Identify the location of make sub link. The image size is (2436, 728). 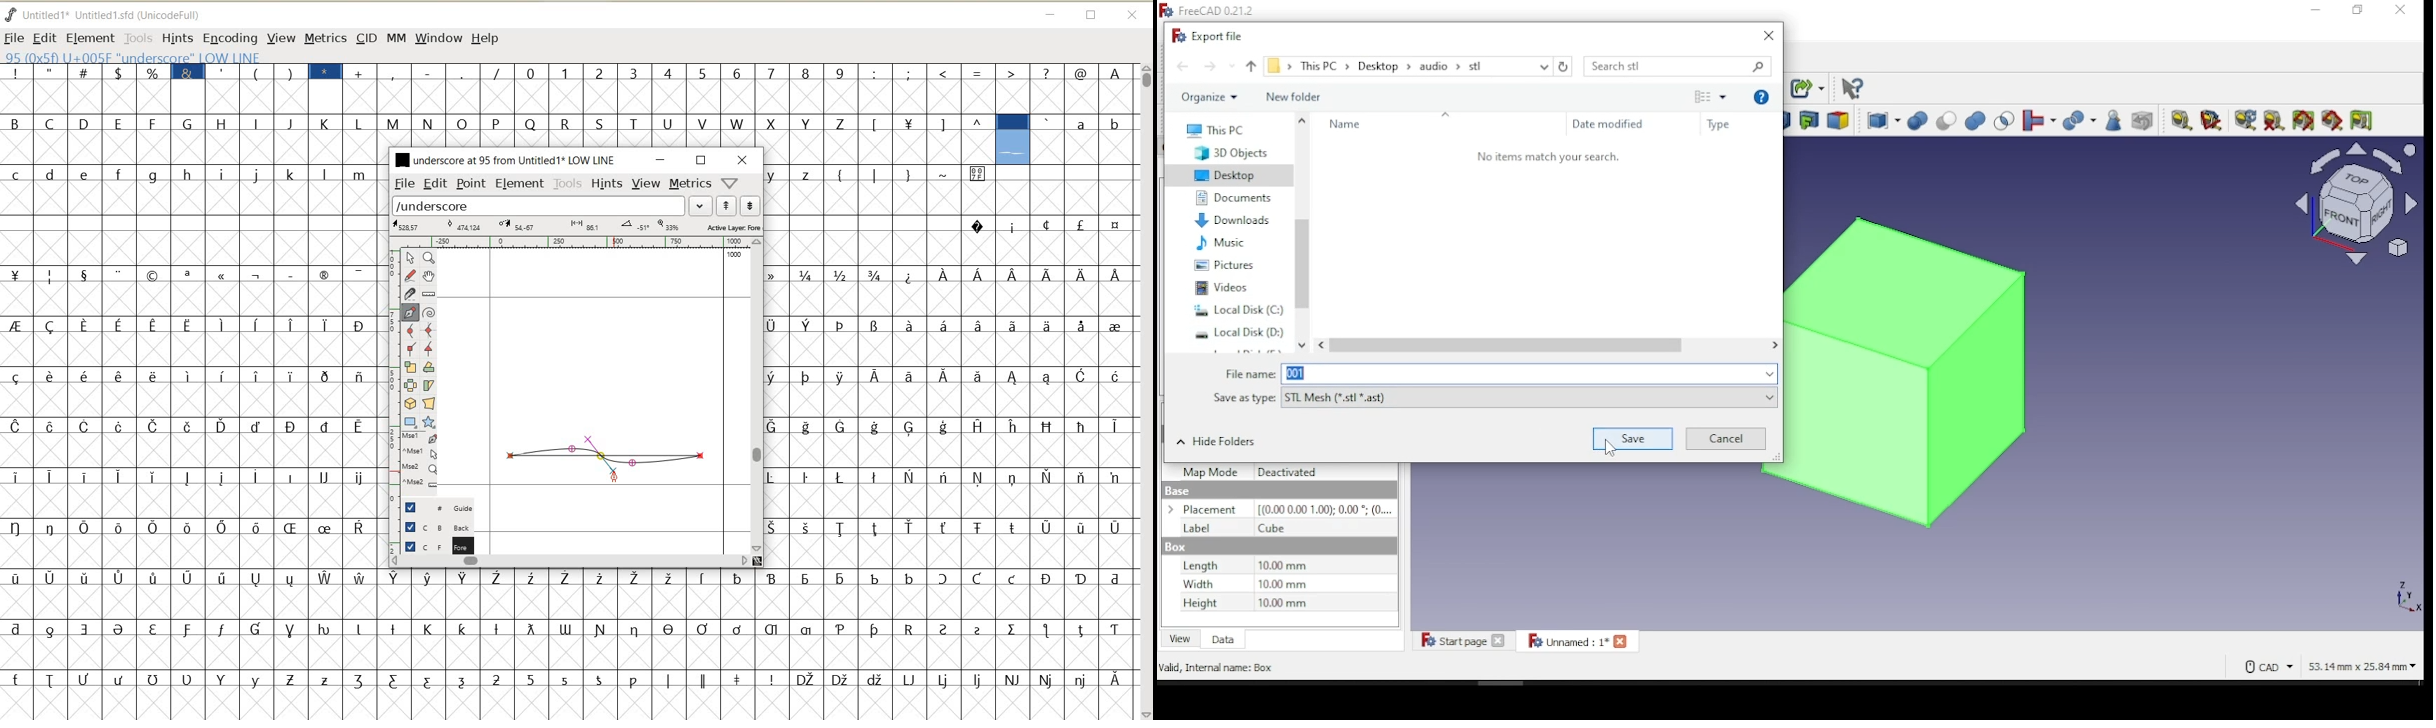
(1808, 89).